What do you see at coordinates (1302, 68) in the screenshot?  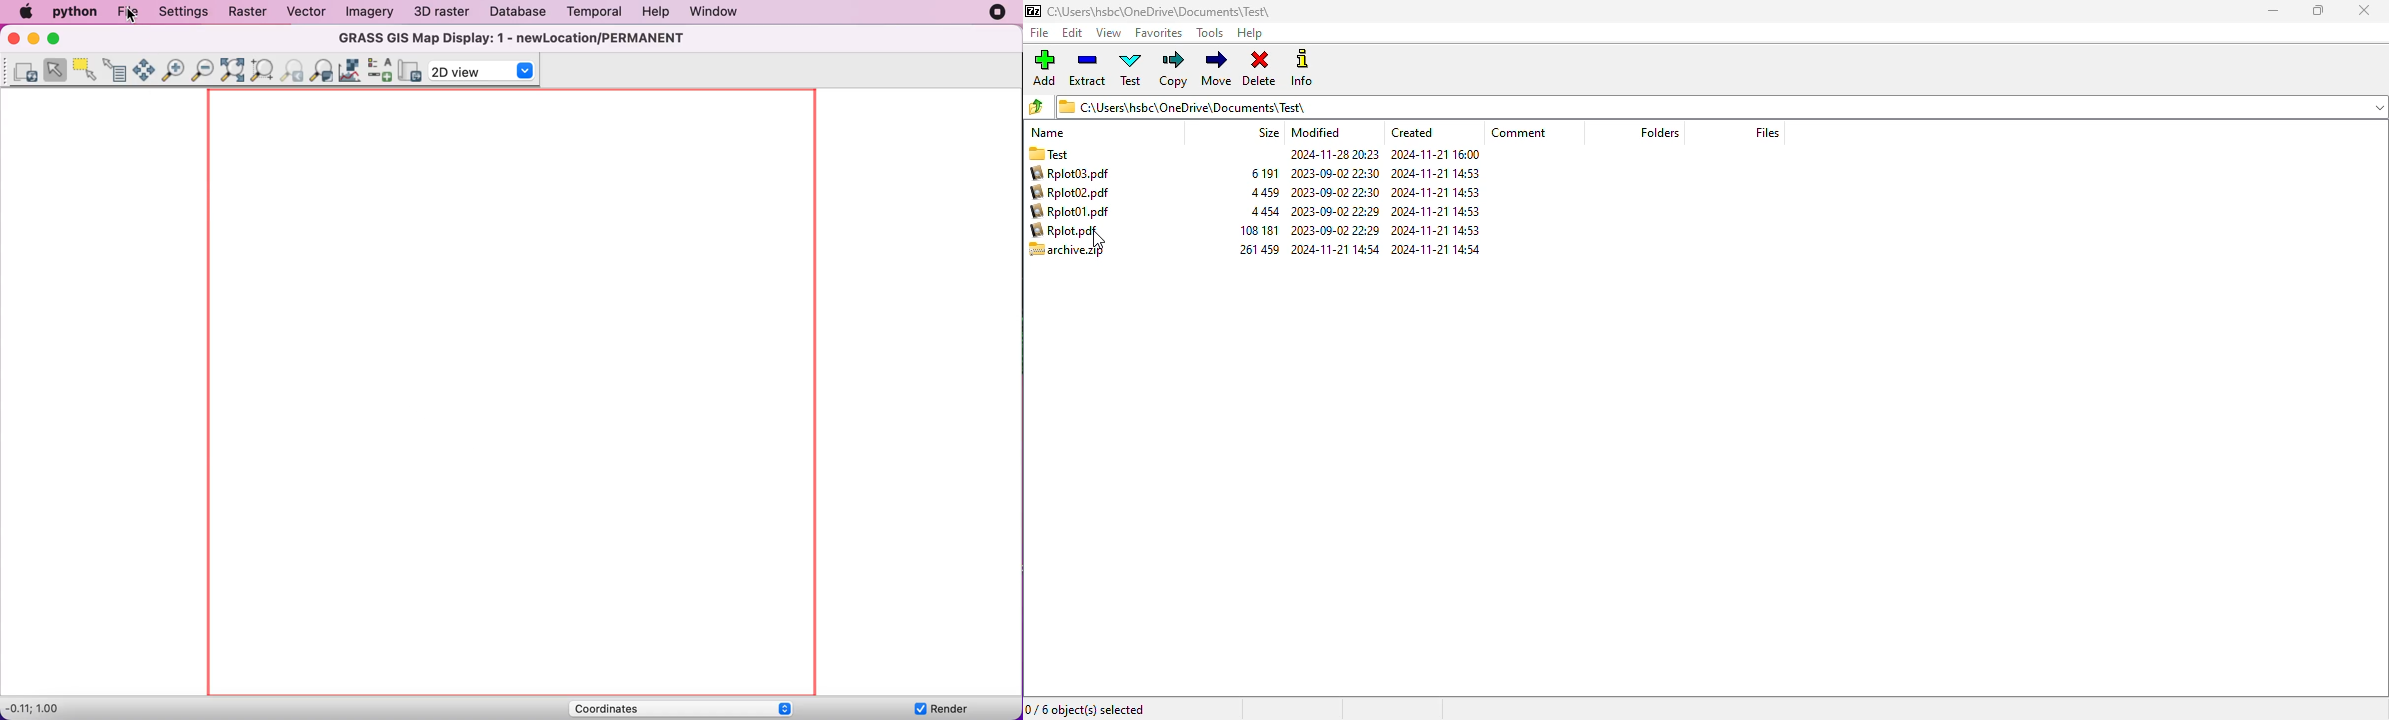 I see `info` at bounding box center [1302, 68].